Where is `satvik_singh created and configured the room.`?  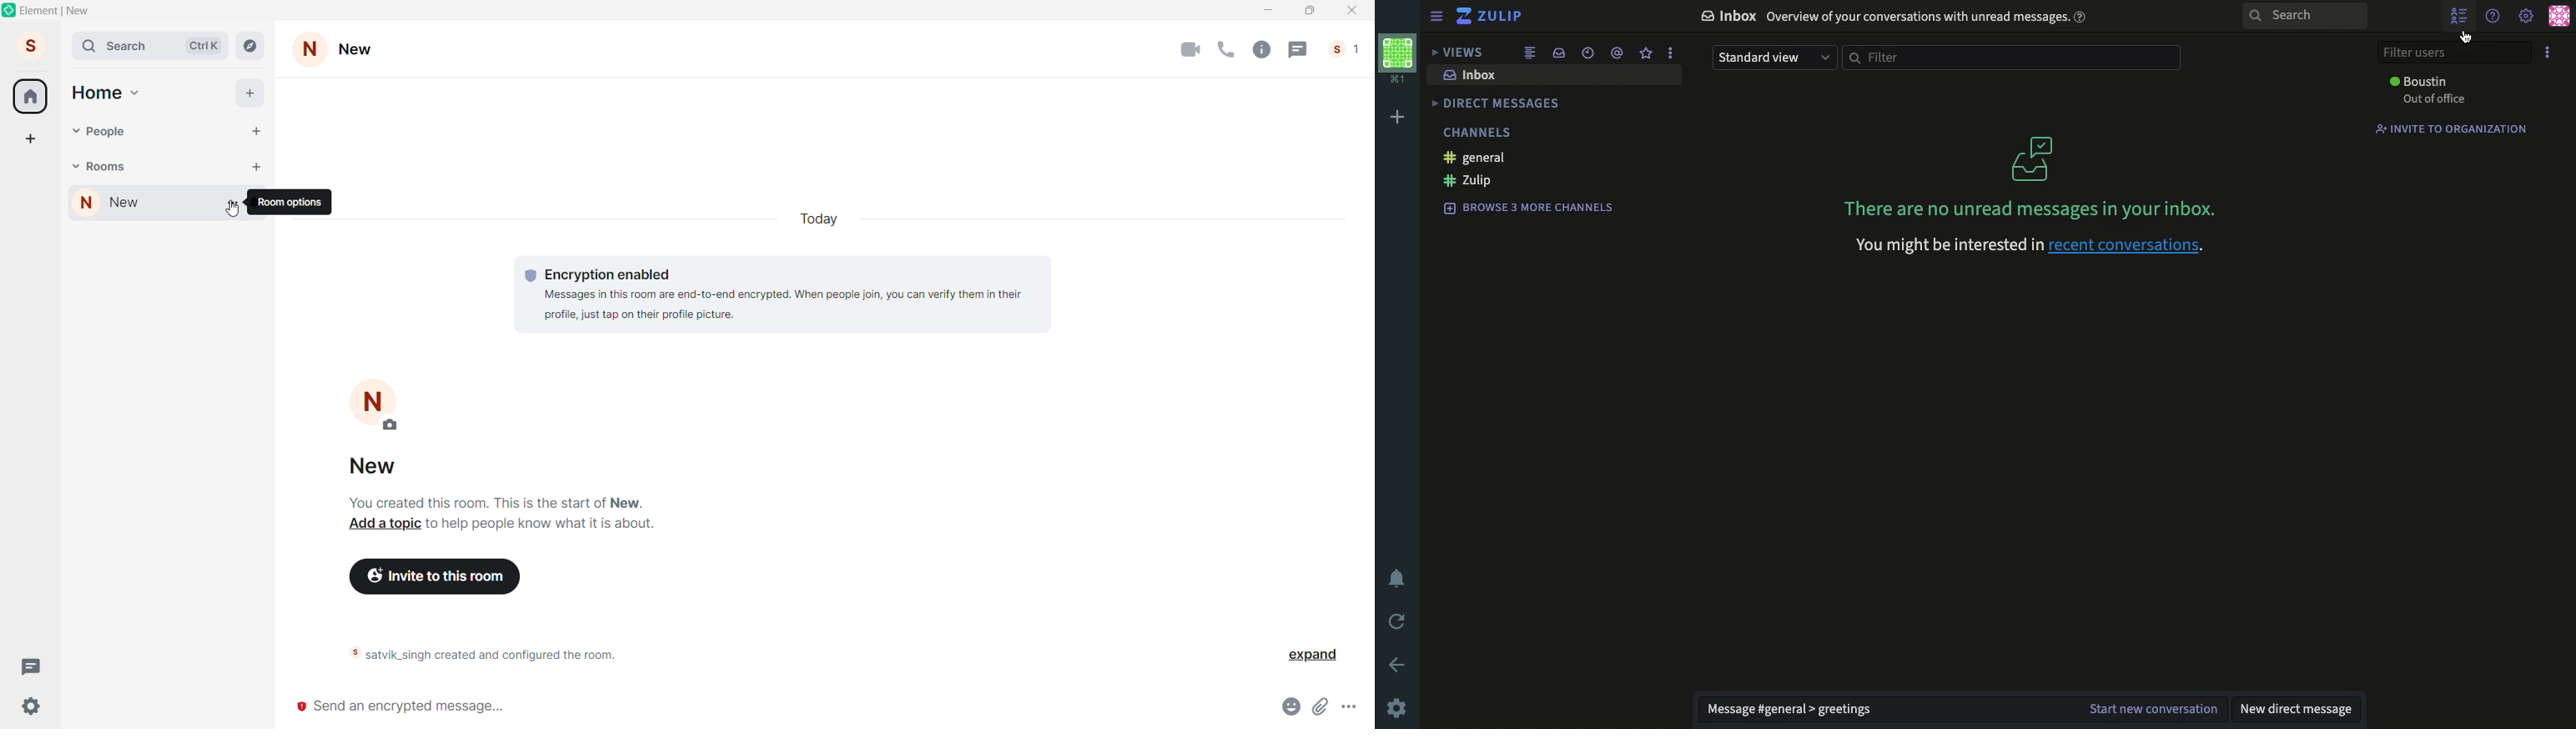 satvik_singh created and configured the room. is located at coordinates (508, 655).